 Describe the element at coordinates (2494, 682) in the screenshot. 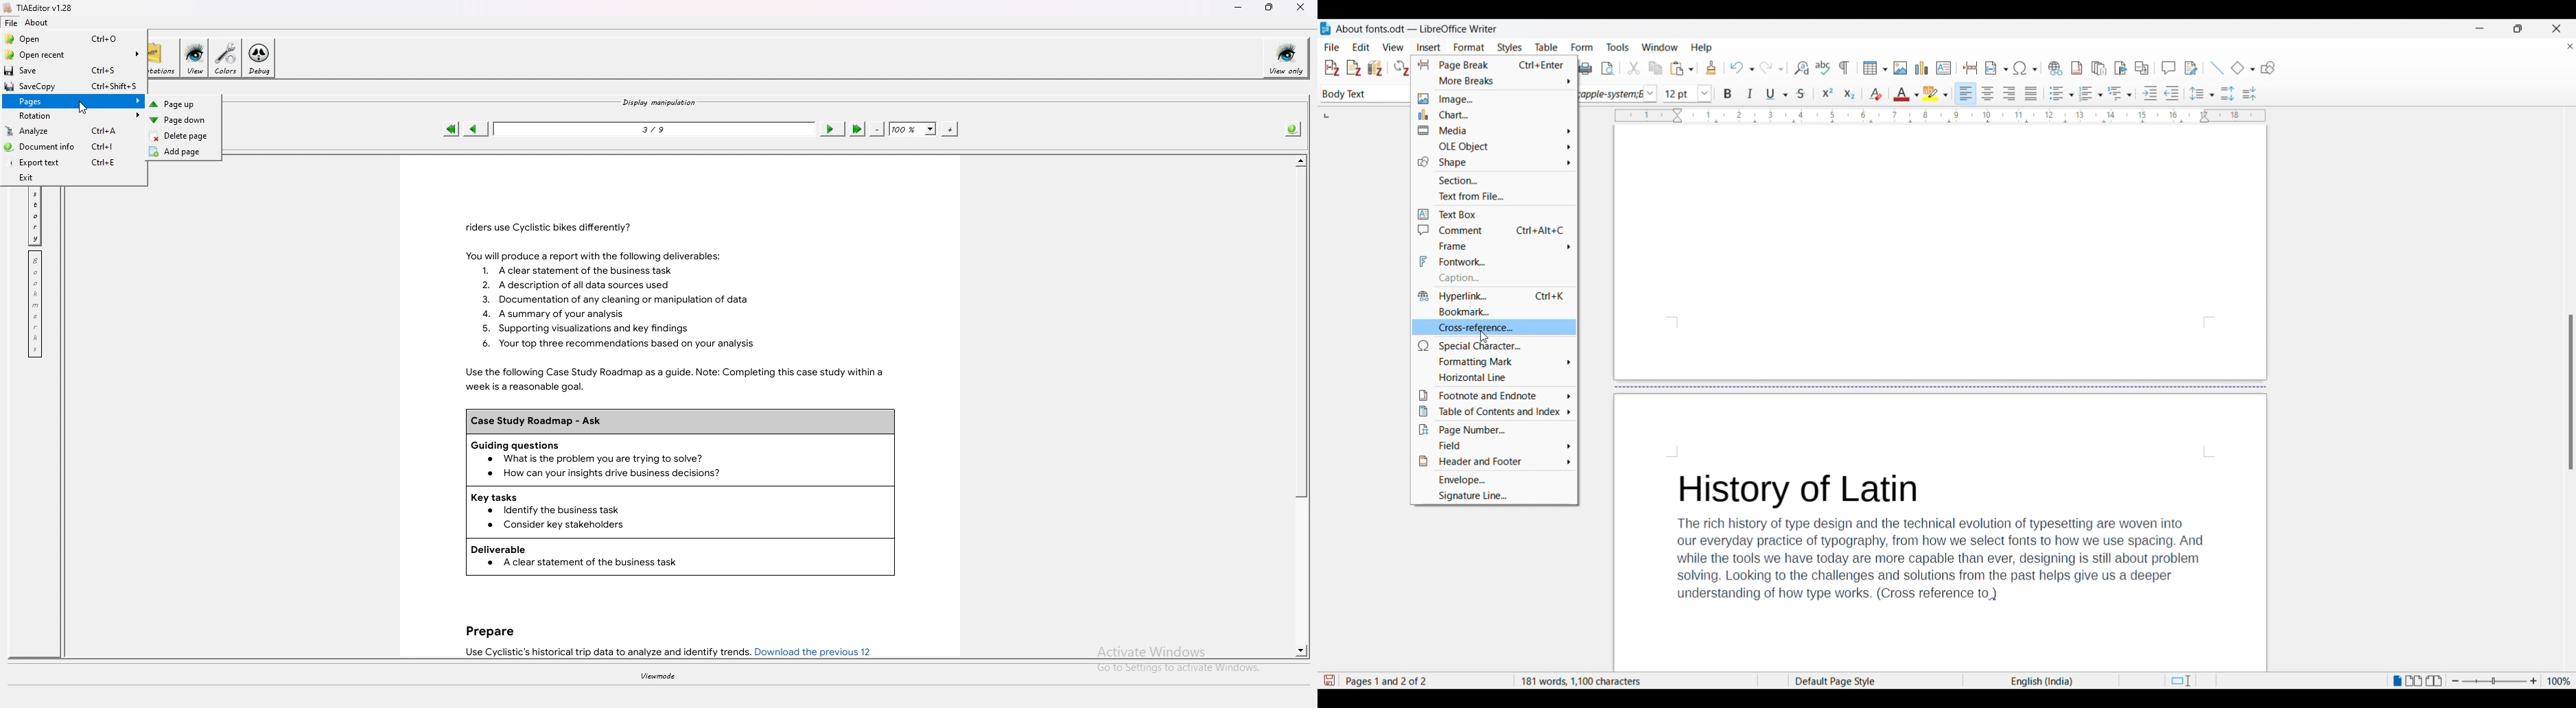

I see `Change zoom slider` at that location.